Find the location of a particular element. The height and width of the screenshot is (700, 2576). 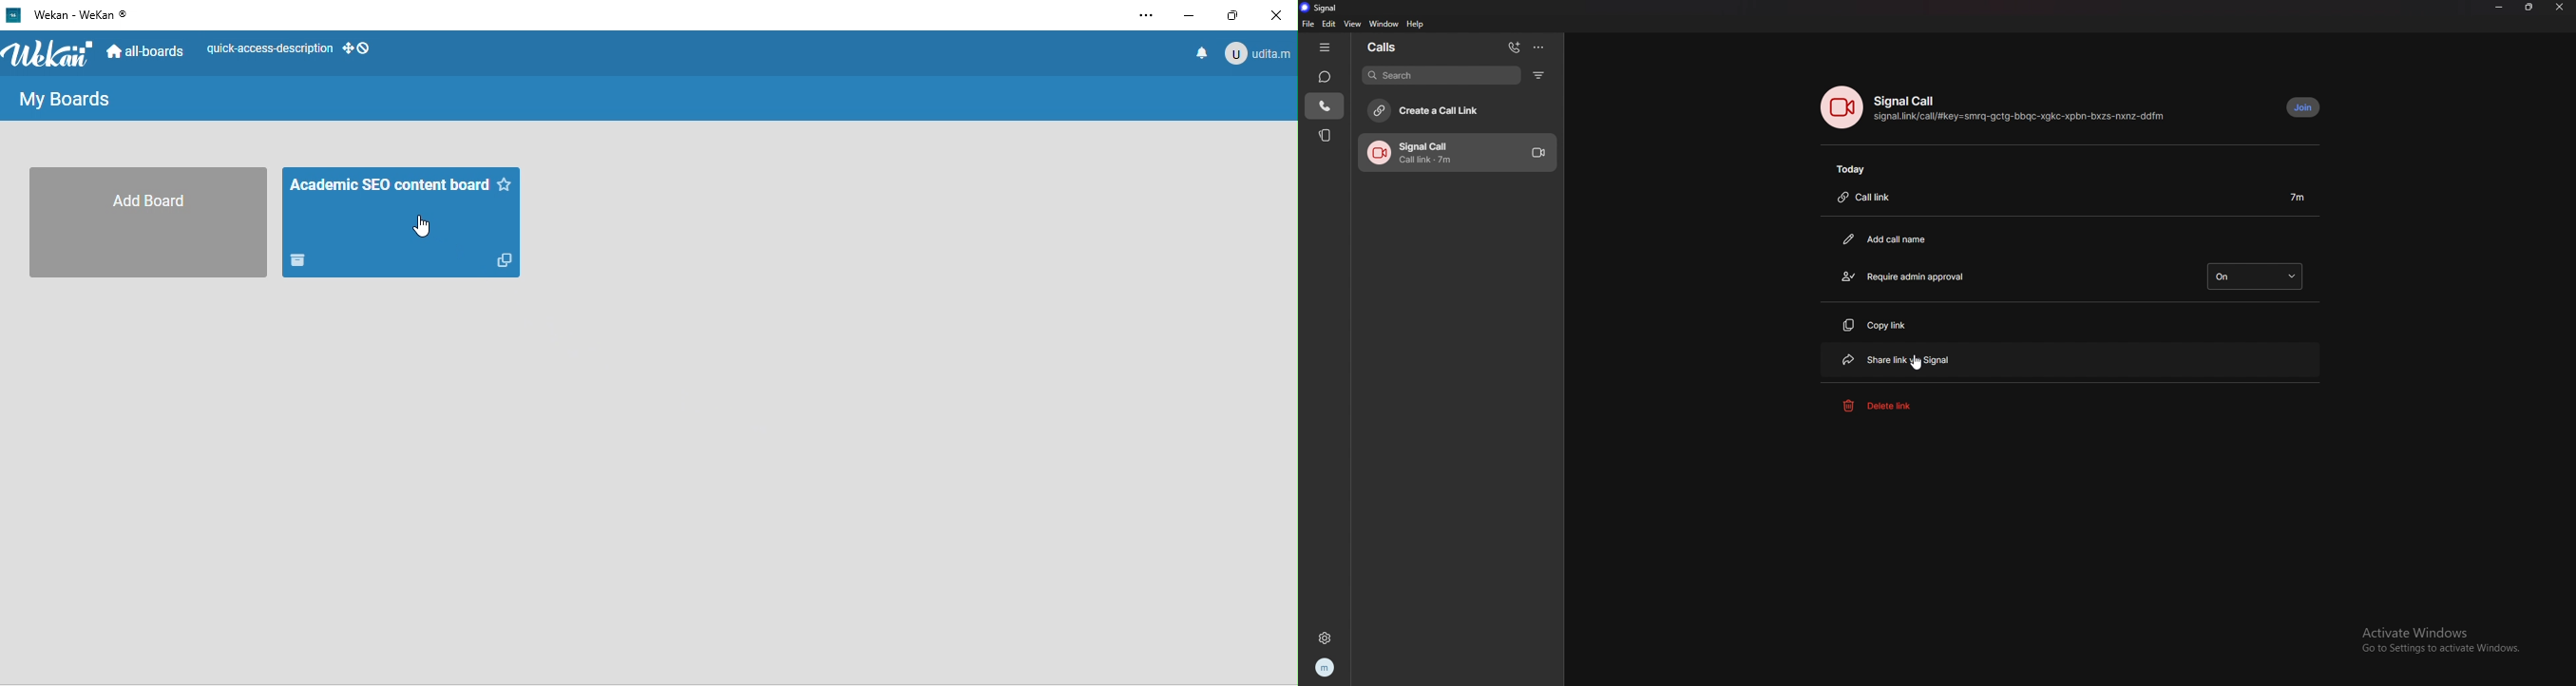

call is located at coordinates (1457, 153).